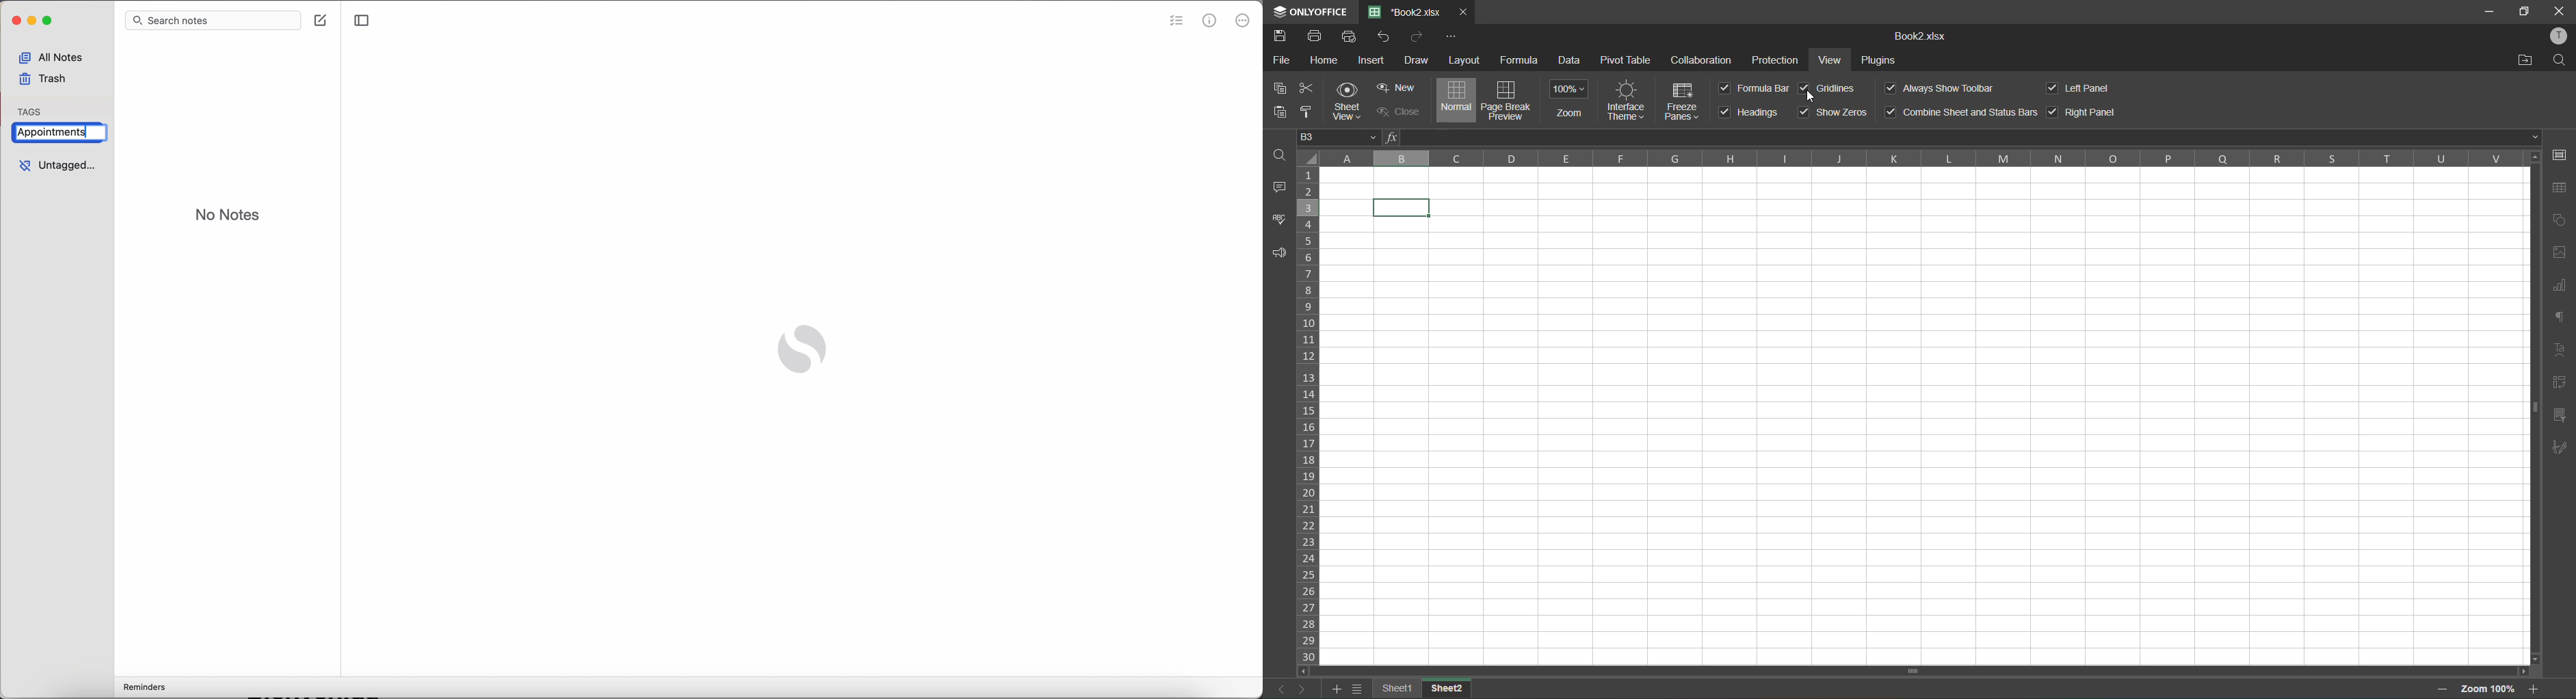 This screenshot has height=700, width=2576. Describe the element at coordinates (1276, 89) in the screenshot. I see `copy` at that location.